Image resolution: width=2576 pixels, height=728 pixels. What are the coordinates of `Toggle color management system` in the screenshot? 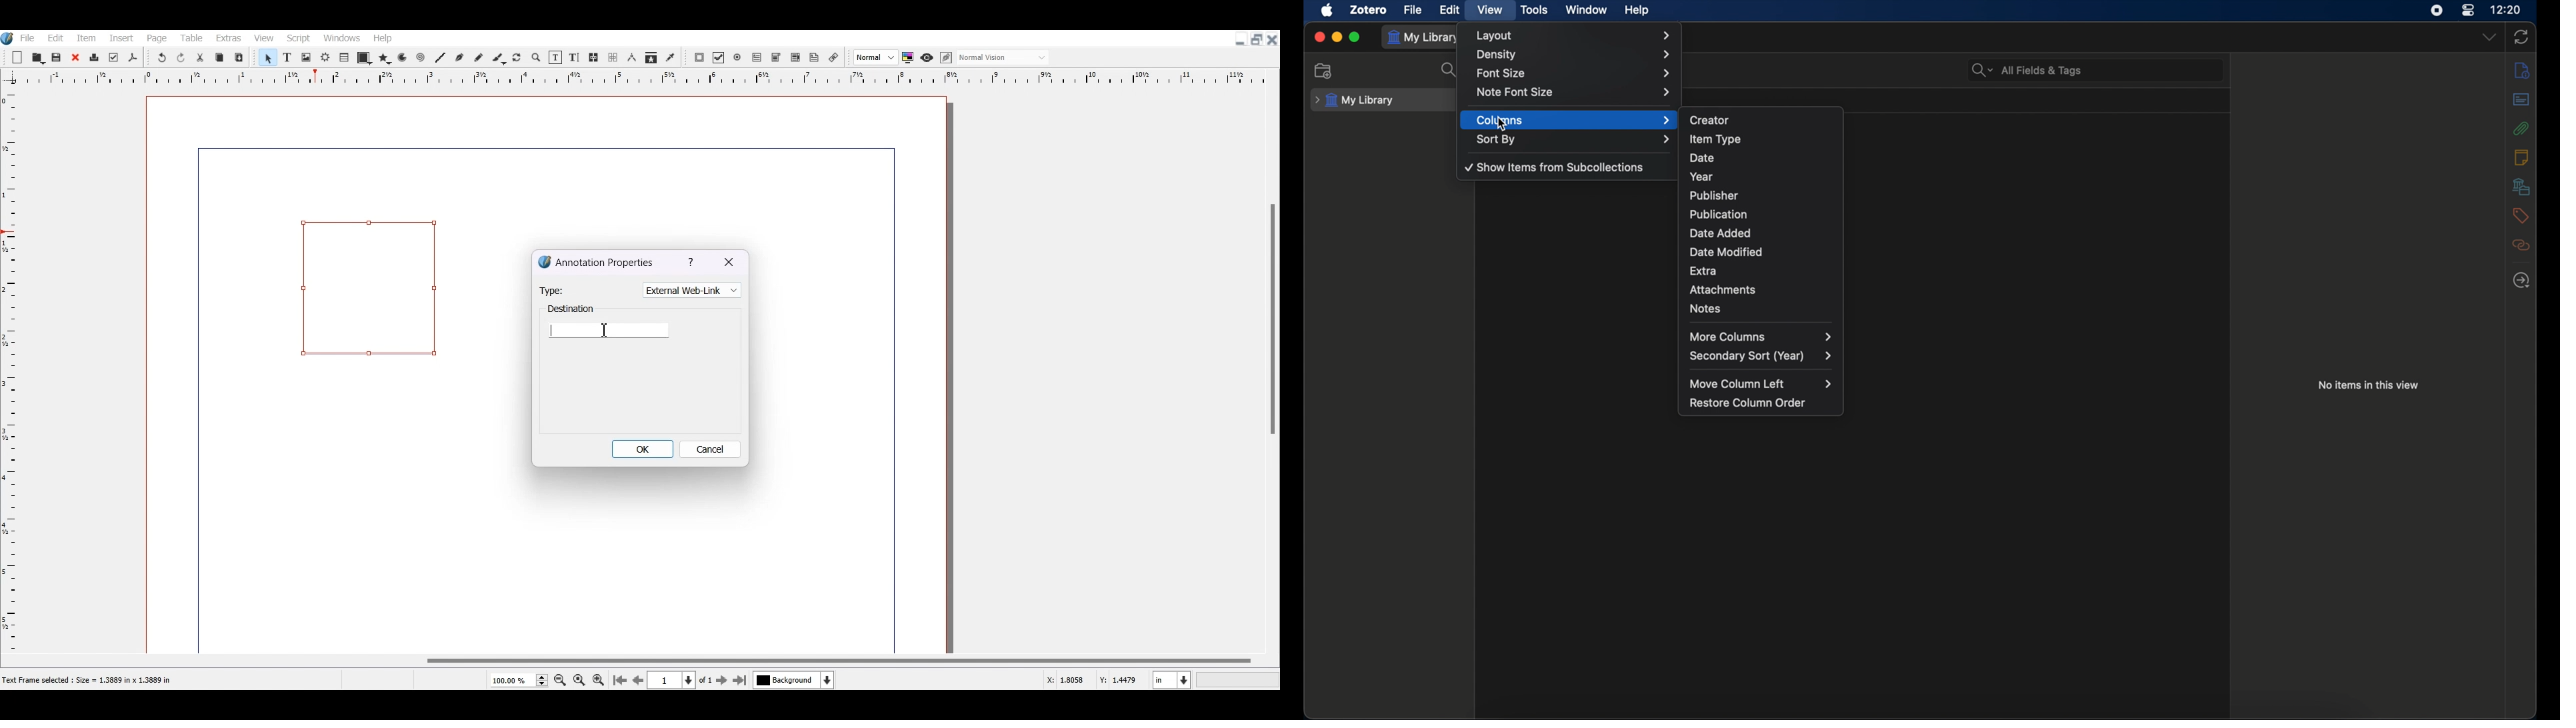 It's located at (909, 57).